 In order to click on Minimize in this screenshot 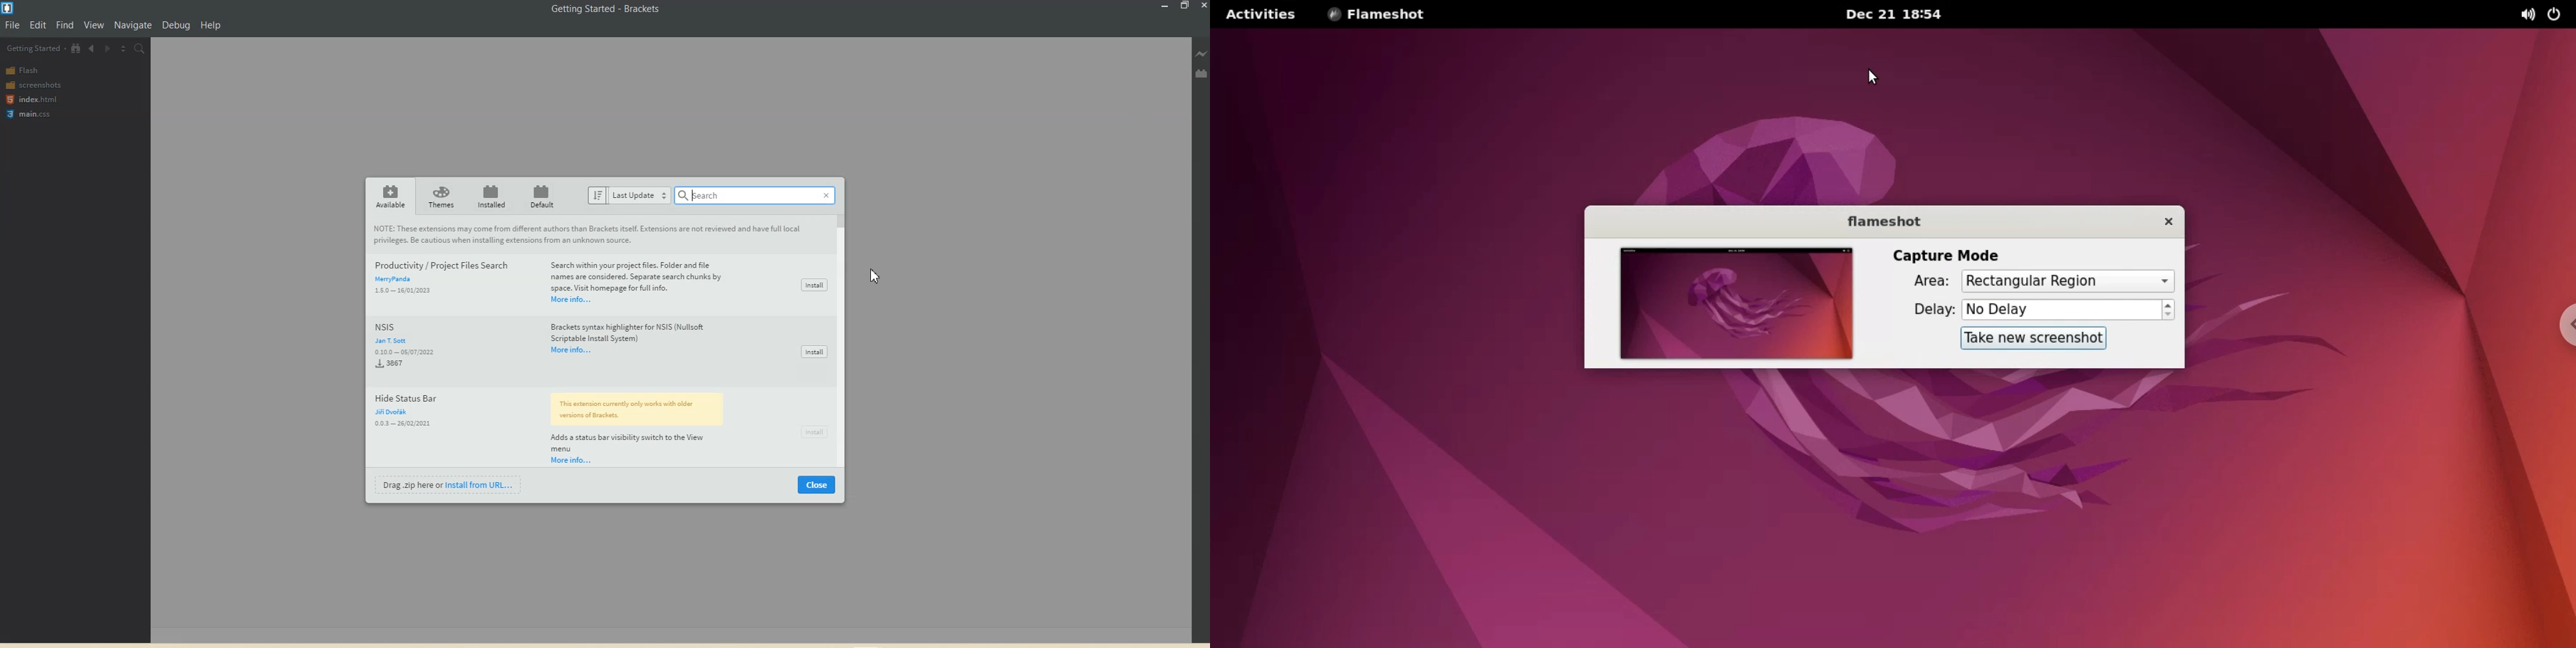, I will do `click(1166, 6)`.